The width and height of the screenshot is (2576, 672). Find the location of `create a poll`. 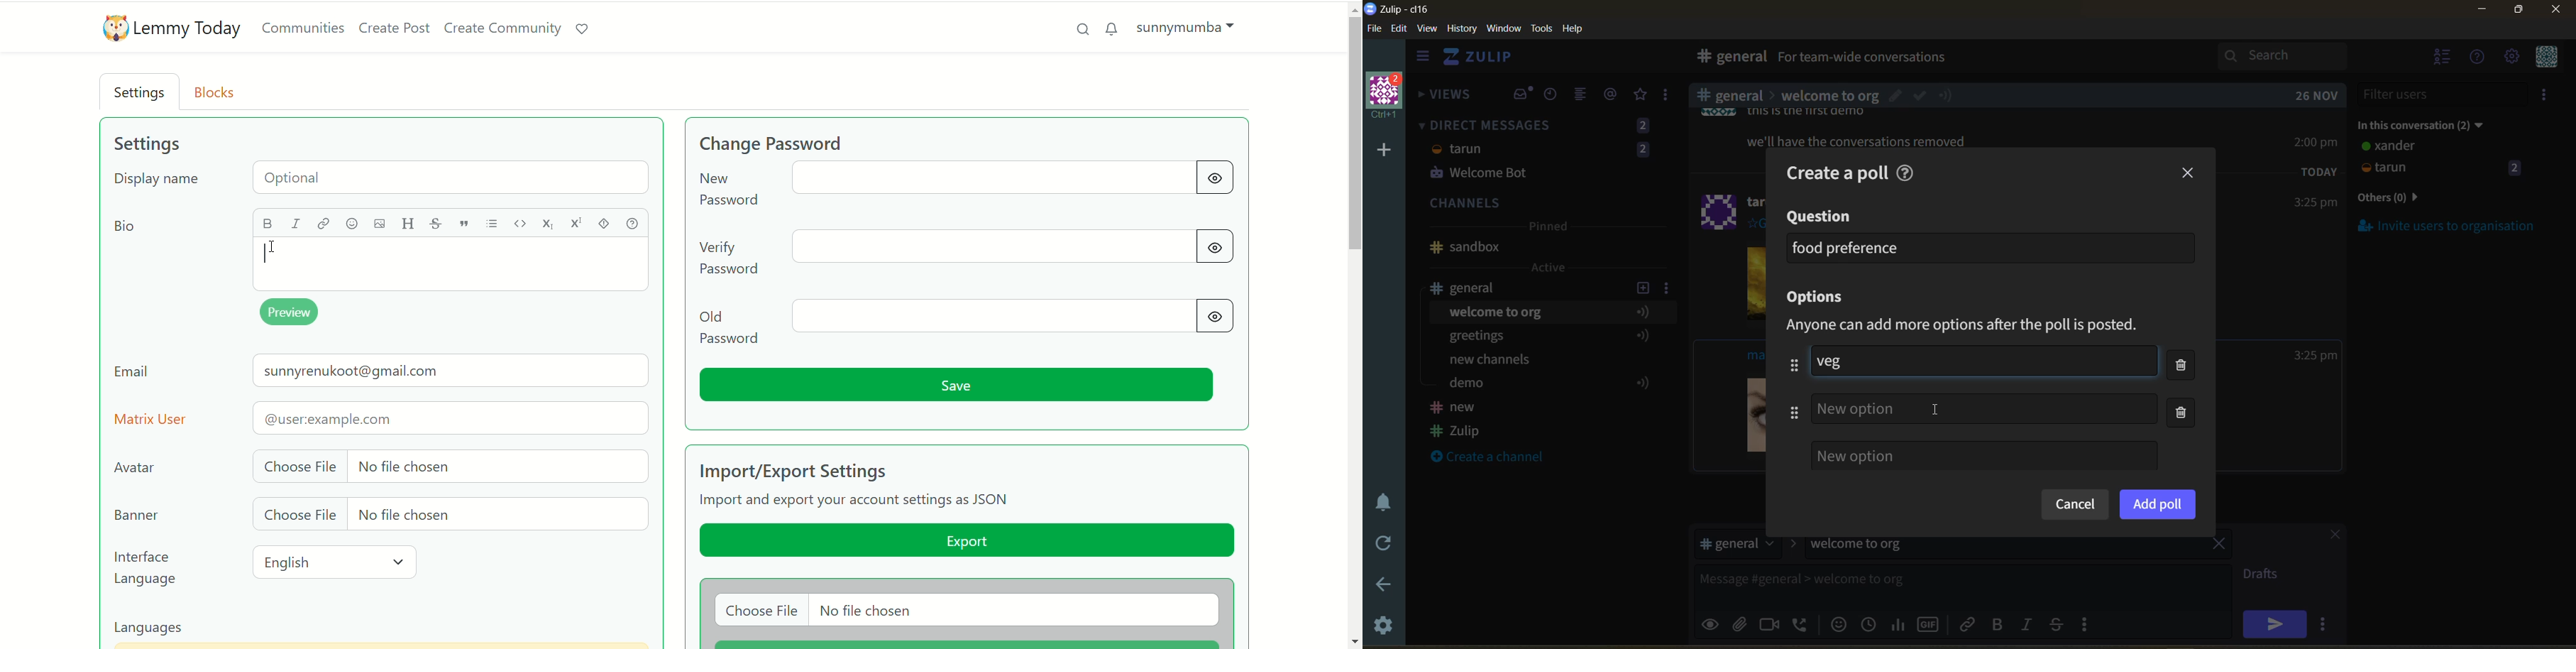

create a poll is located at coordinates (1833, 173).